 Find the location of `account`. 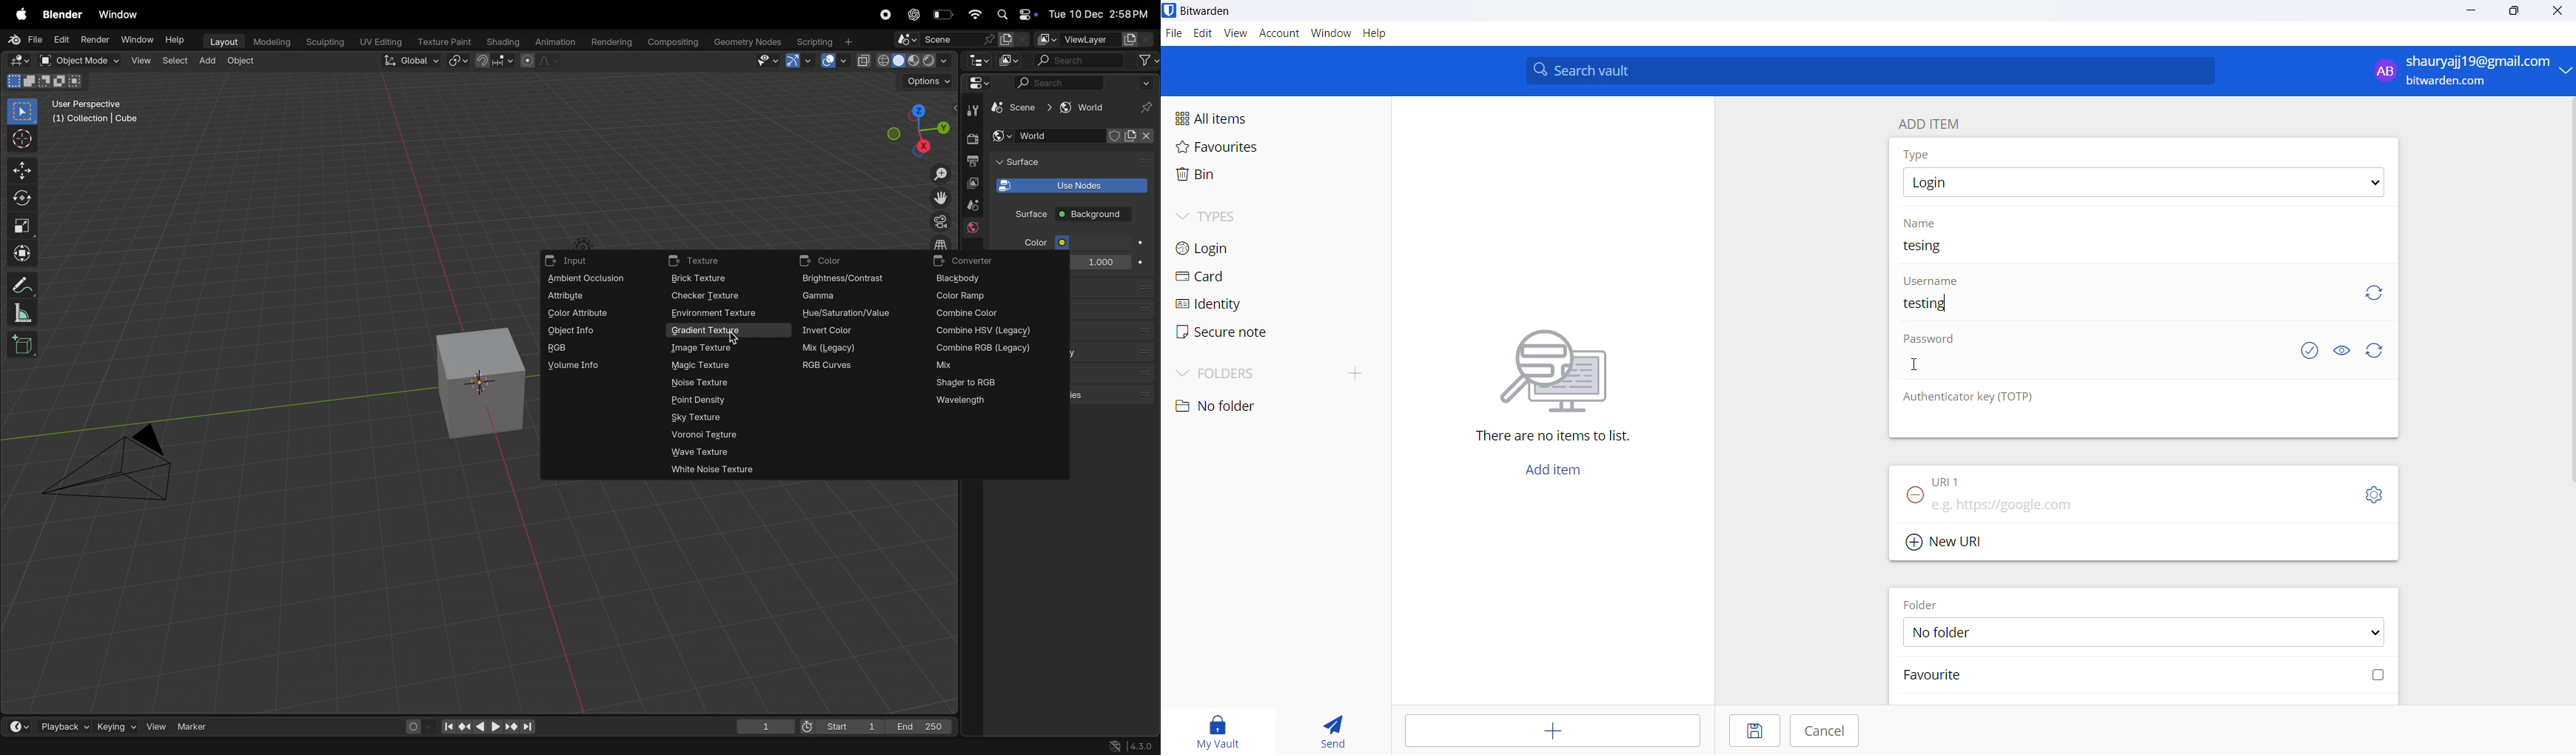

account is located at coordinates (1279, 35).